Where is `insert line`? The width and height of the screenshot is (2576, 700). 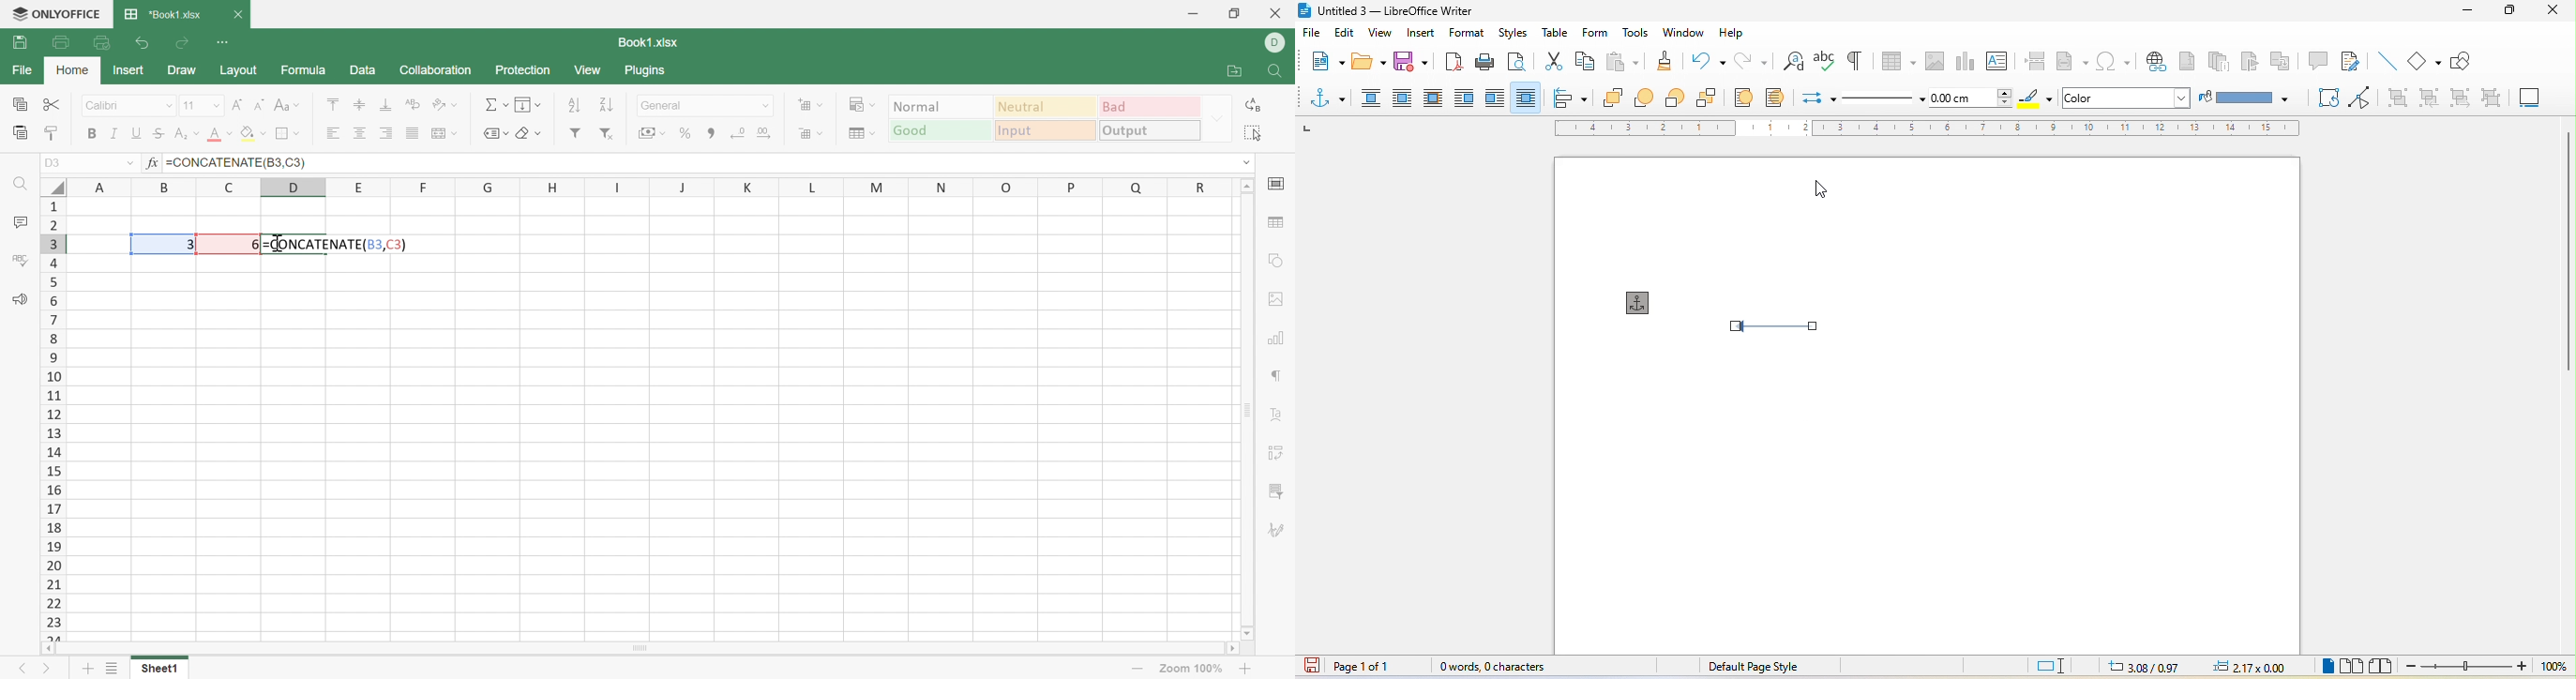
insert line is located at coordinates (2388, 62).